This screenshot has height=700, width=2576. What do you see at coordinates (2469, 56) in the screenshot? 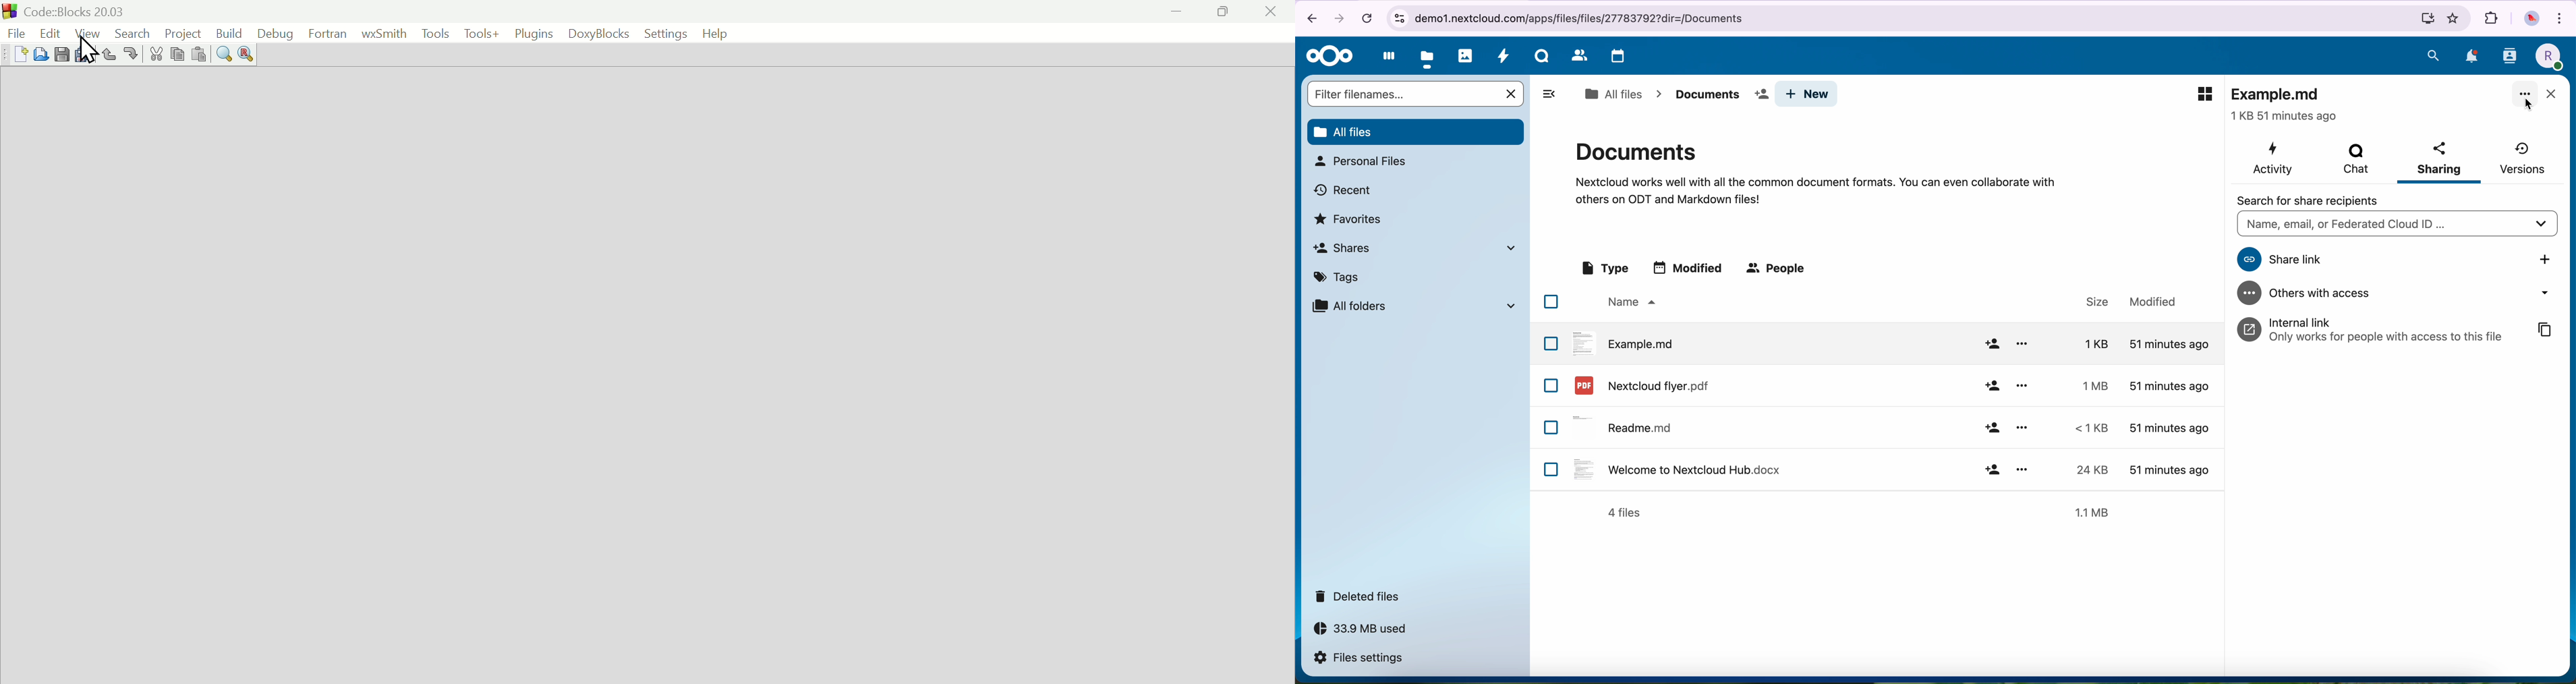
I see `notifications` at bounding box center [2469, 56].